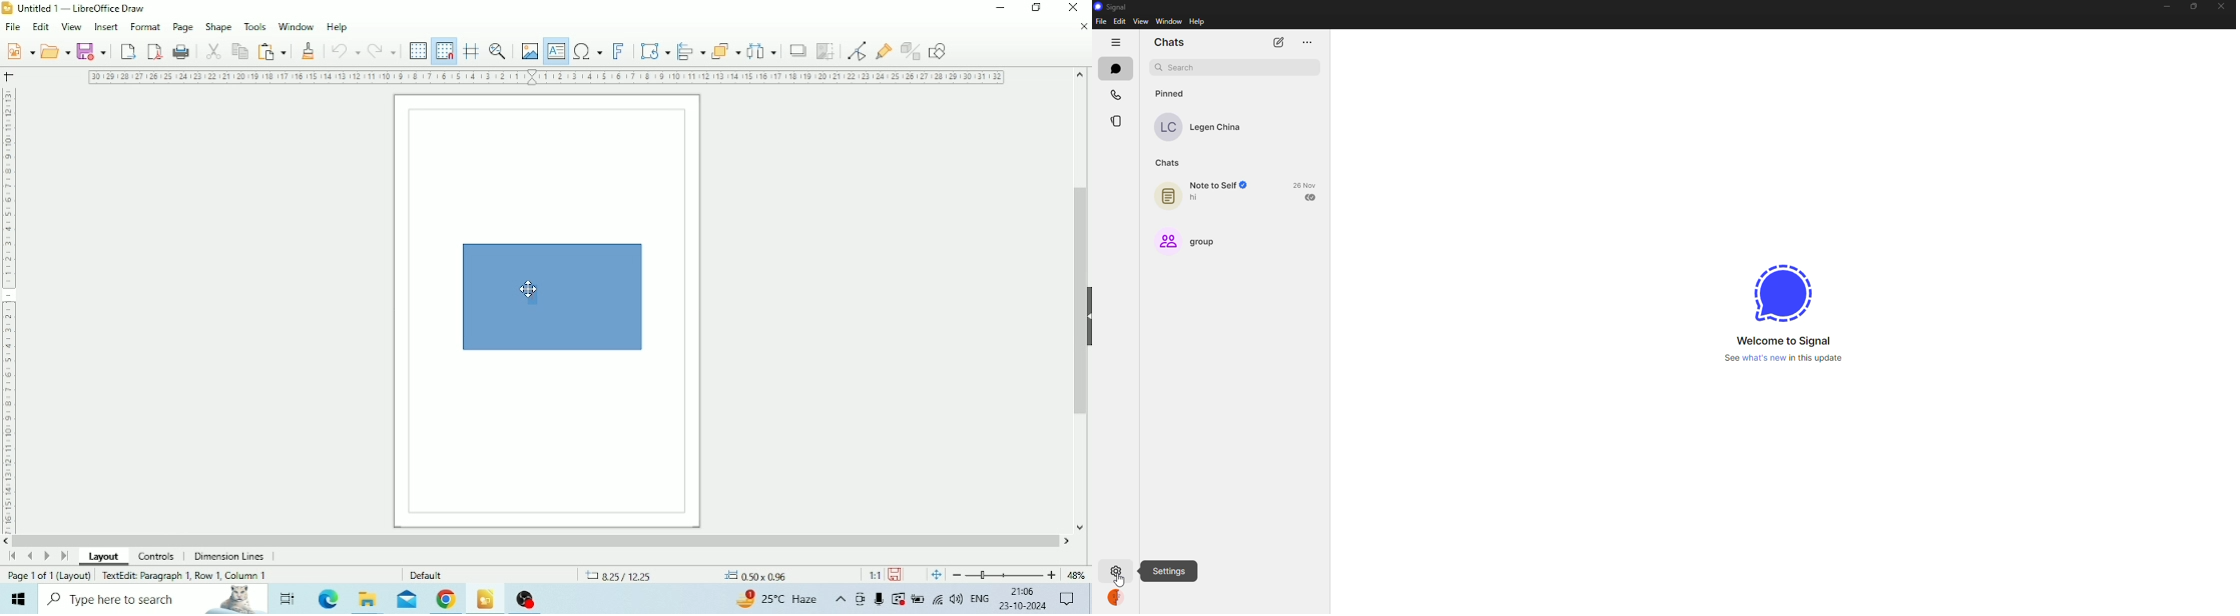  Describe the element at coordinates (152, 600) in the screenshot. I see `Type here to search` at that location.